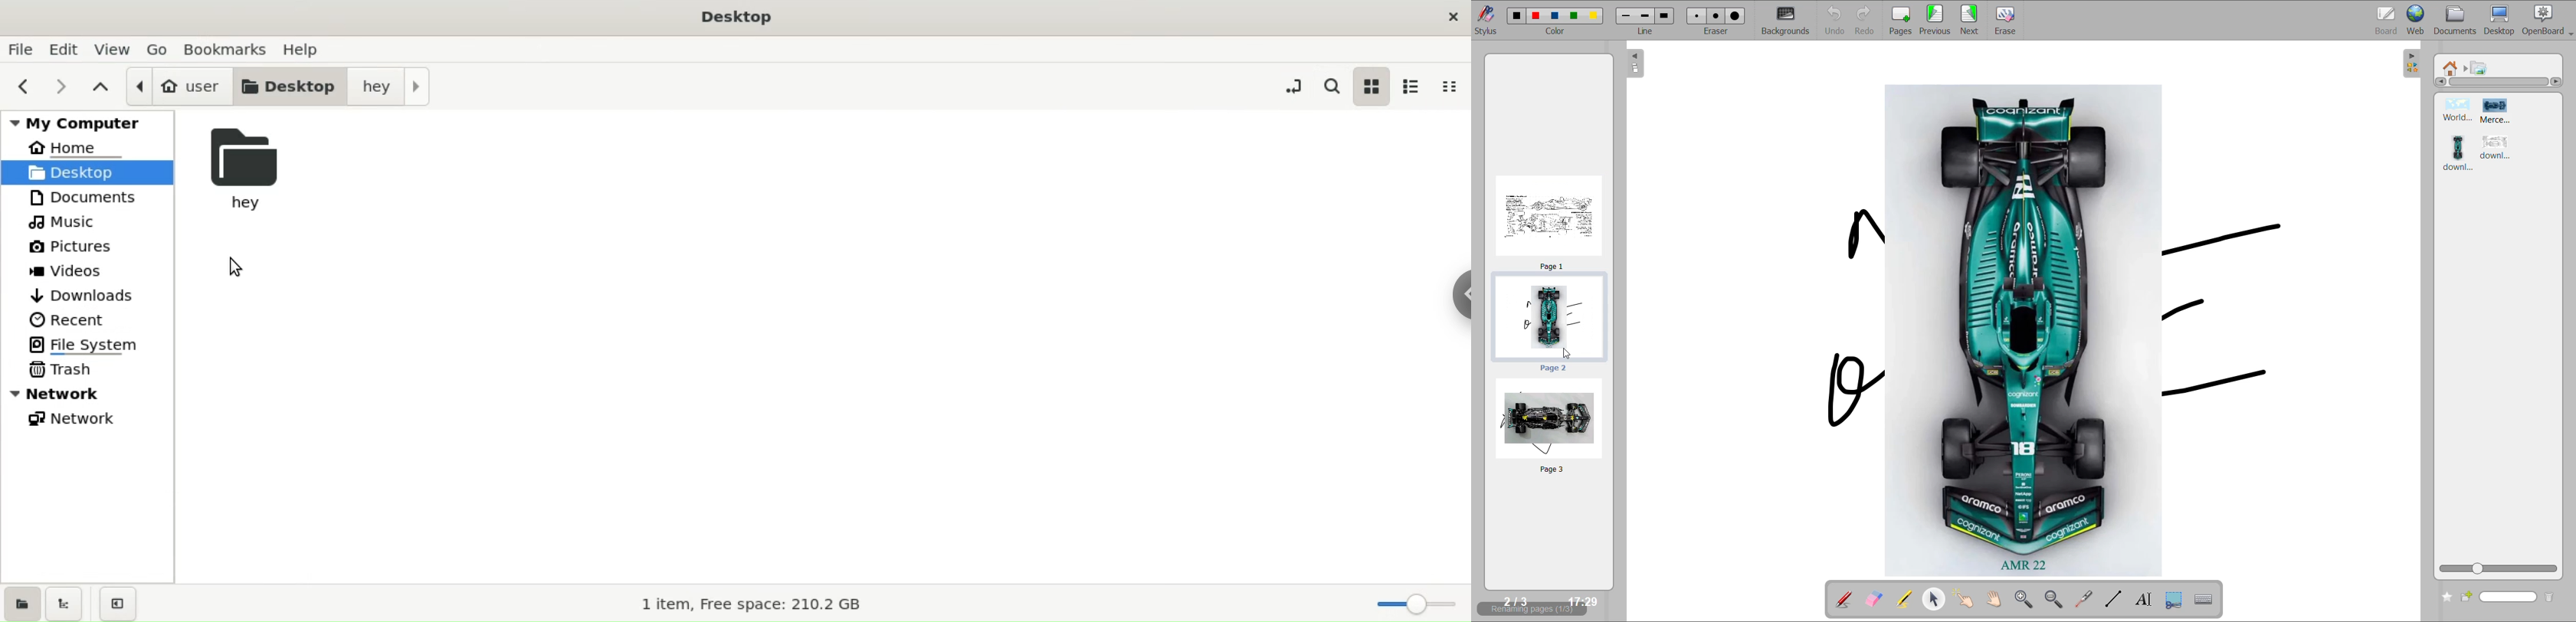 Image resolution: width=2576 pixels, height=644 pixels. I want to click on edit, so click(61, 49).